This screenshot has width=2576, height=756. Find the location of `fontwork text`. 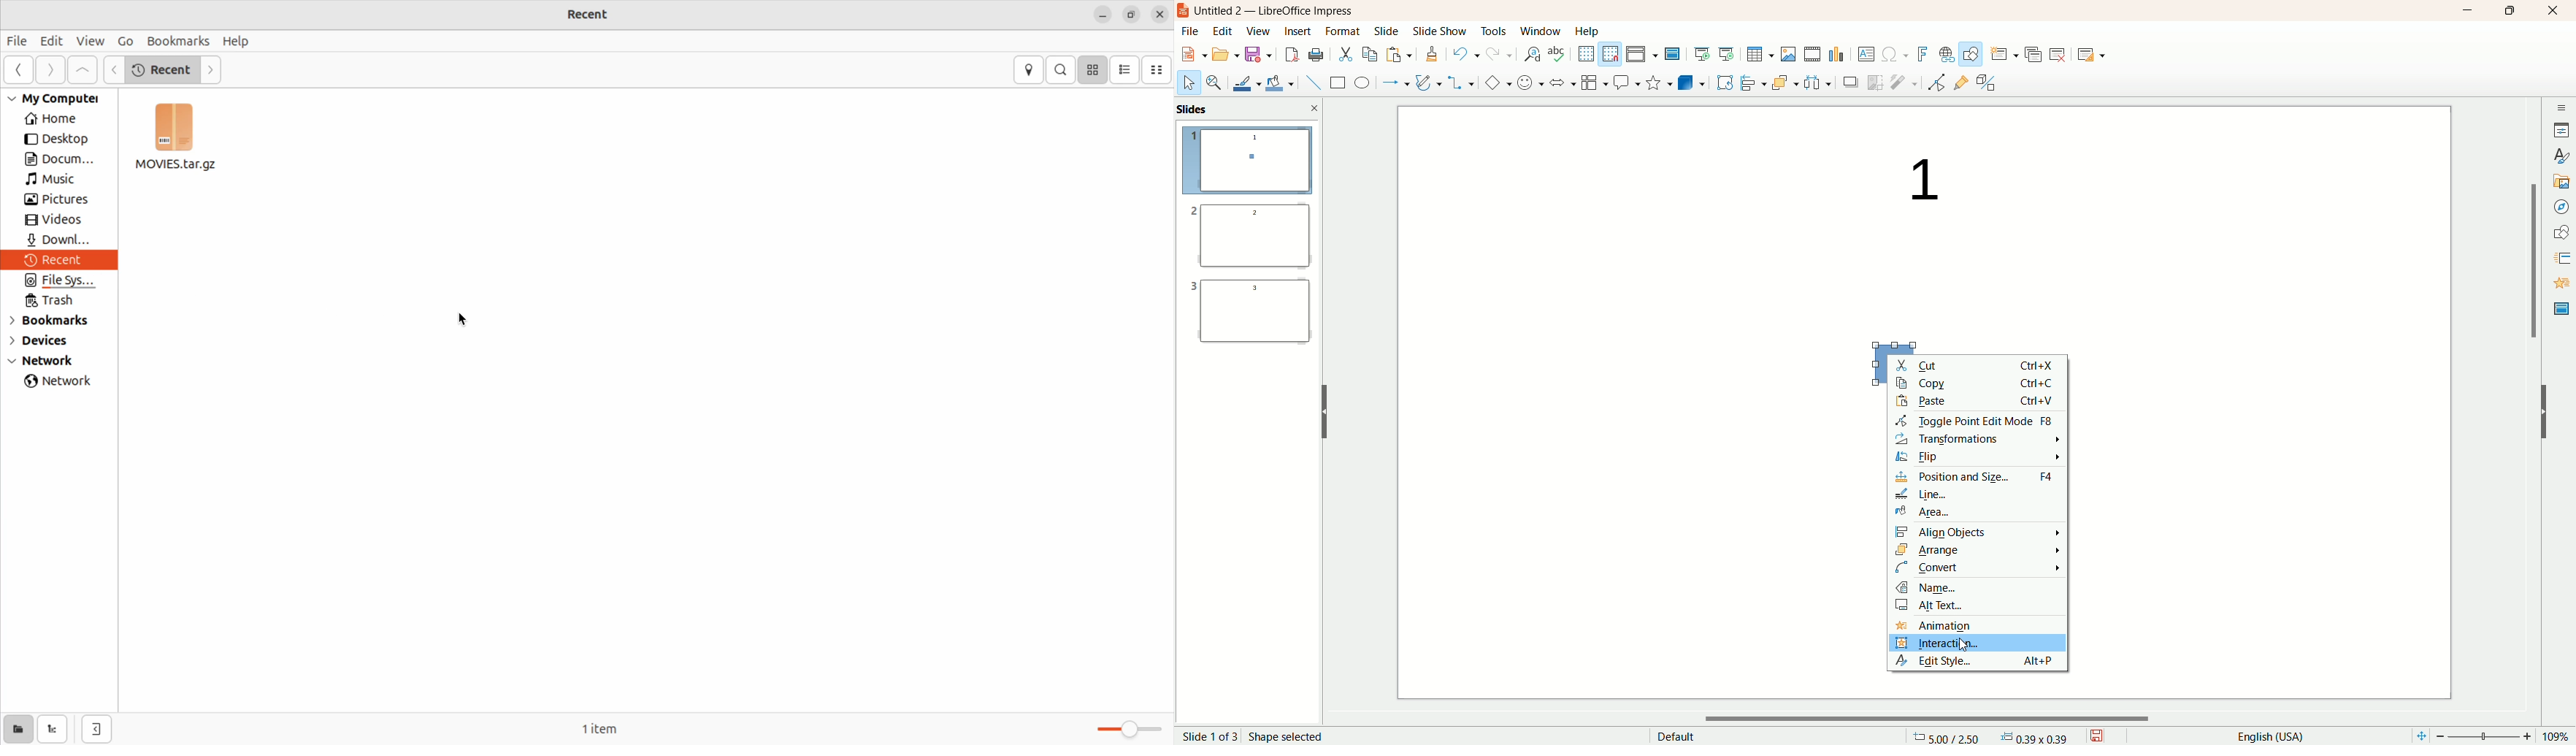

fontwork text is located at coordinates (1920, 53).